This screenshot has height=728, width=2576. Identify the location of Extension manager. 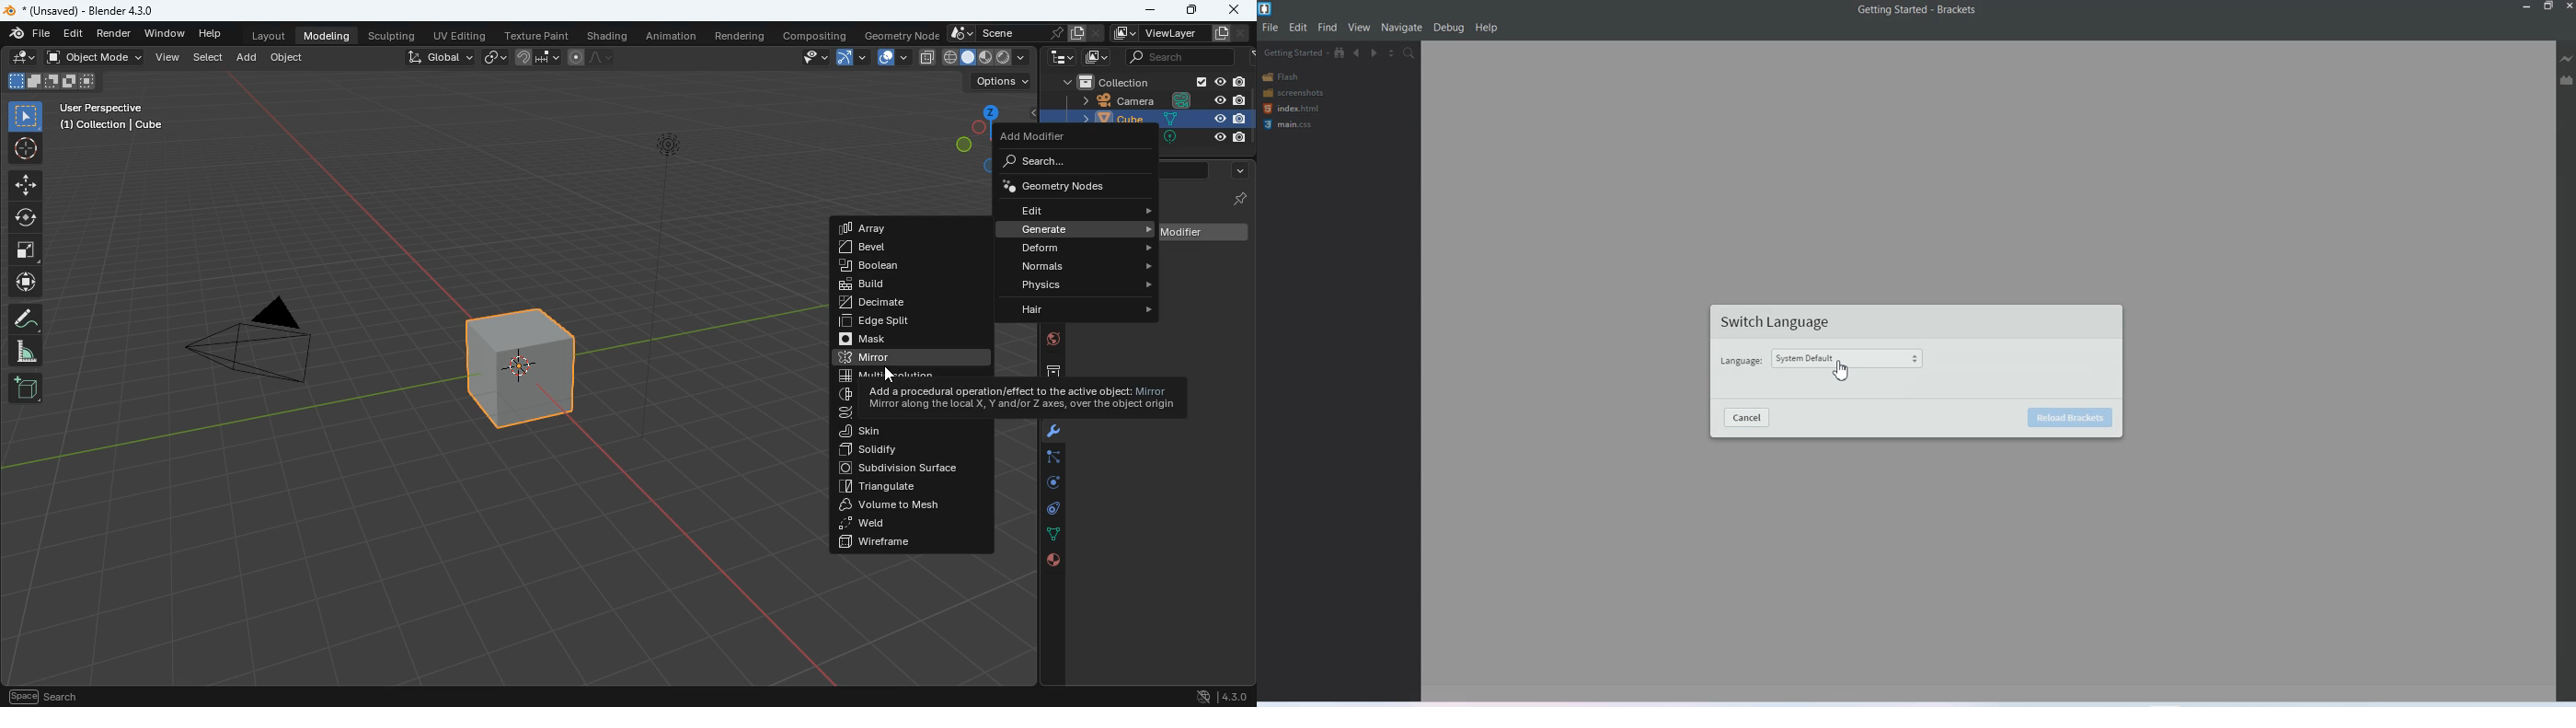
(2567, 80).